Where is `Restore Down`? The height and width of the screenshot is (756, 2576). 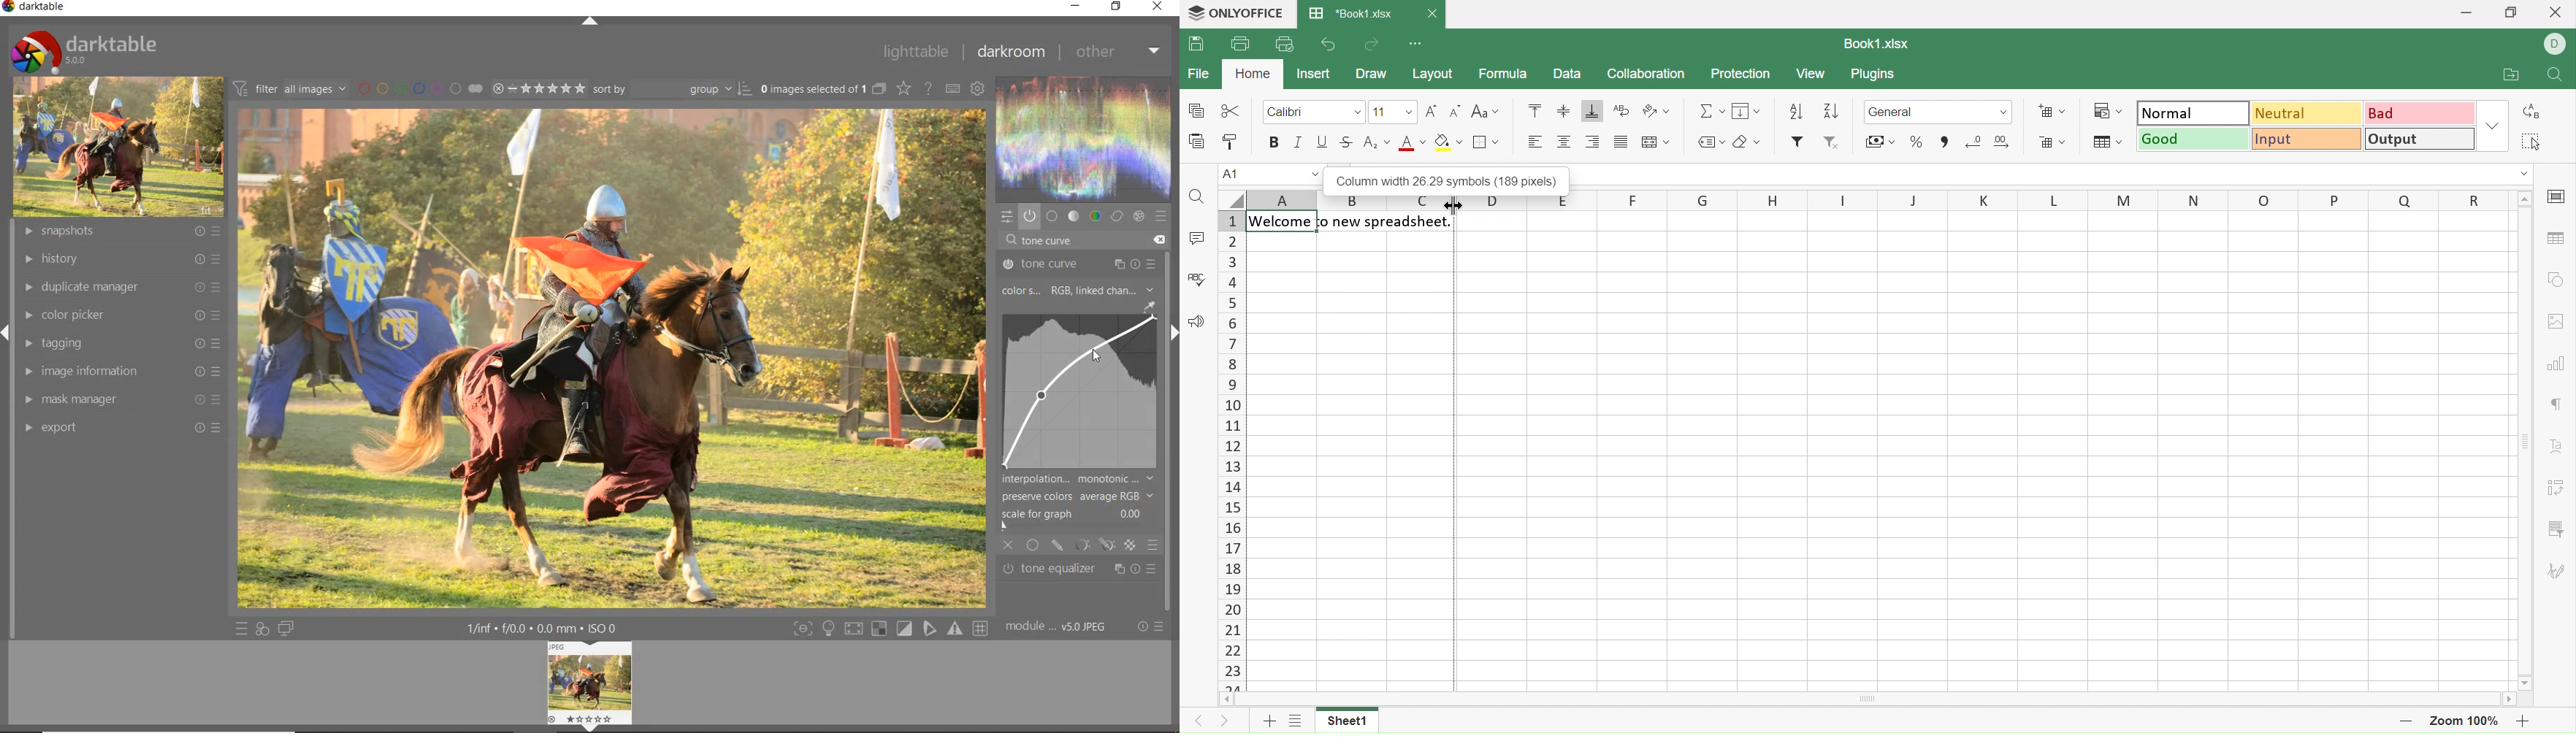 Restore Down is located at coordinates (2515, 12).